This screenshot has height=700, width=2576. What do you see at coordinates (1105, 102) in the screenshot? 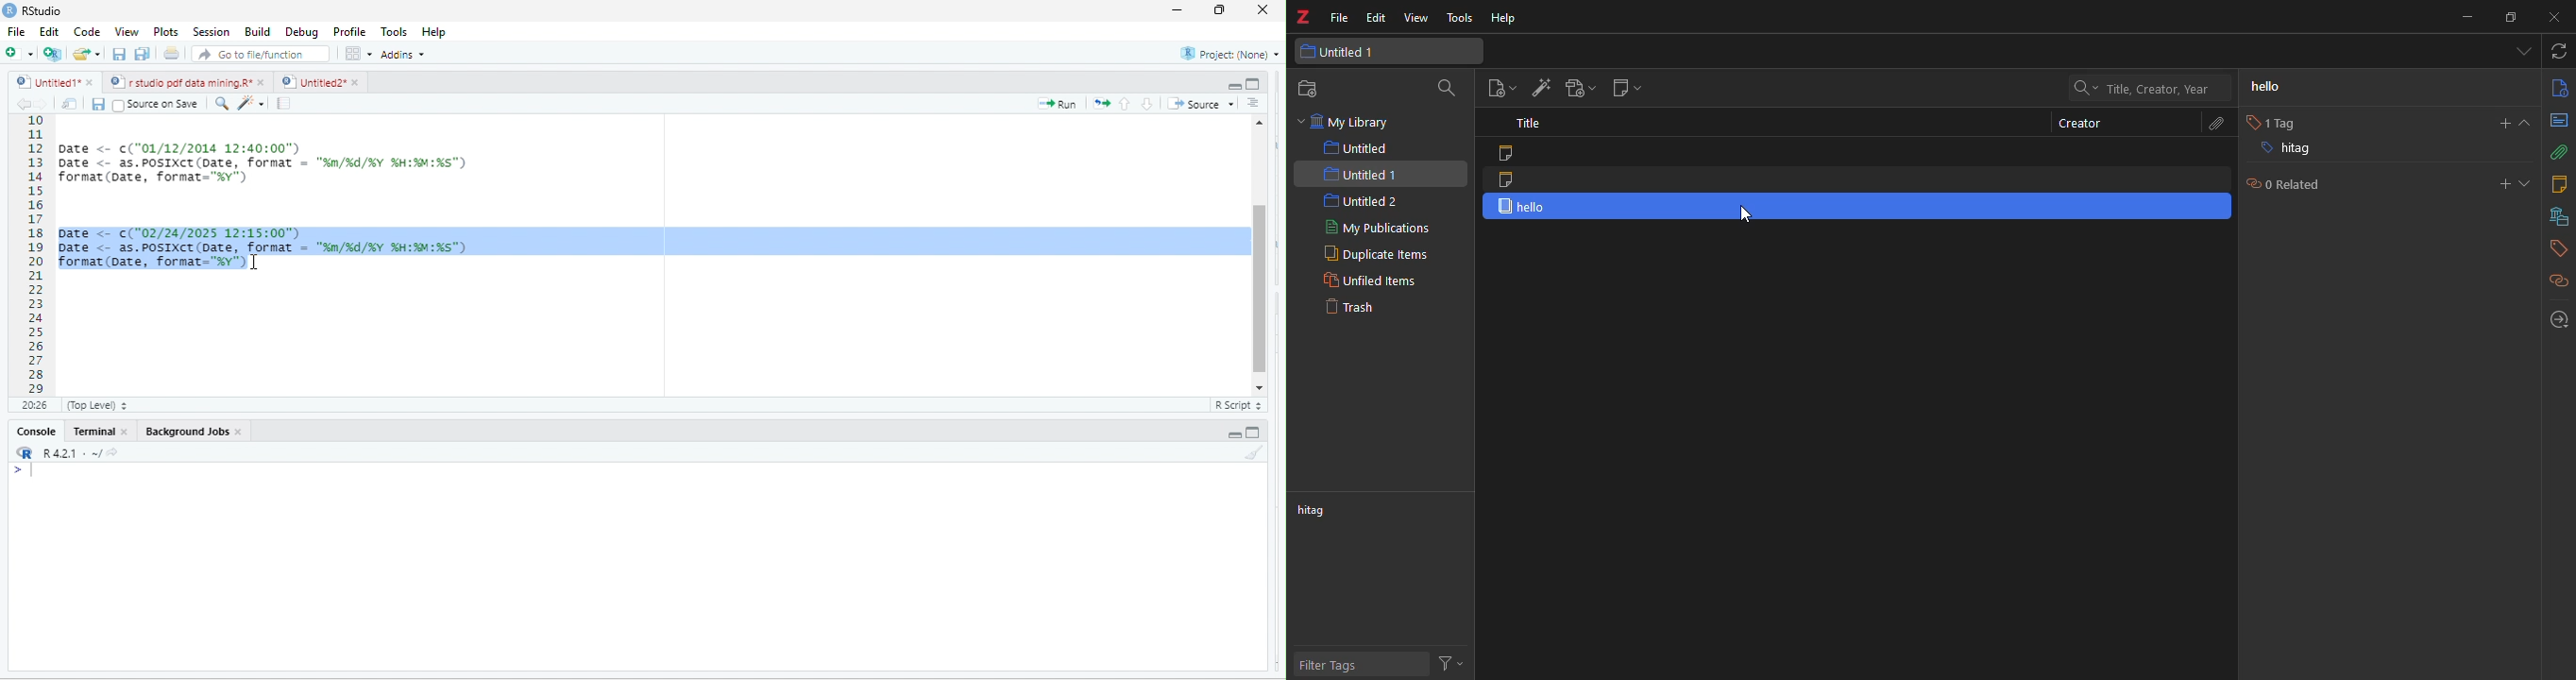
I see `re run the previous code region` at bounding box center [1105, 102].